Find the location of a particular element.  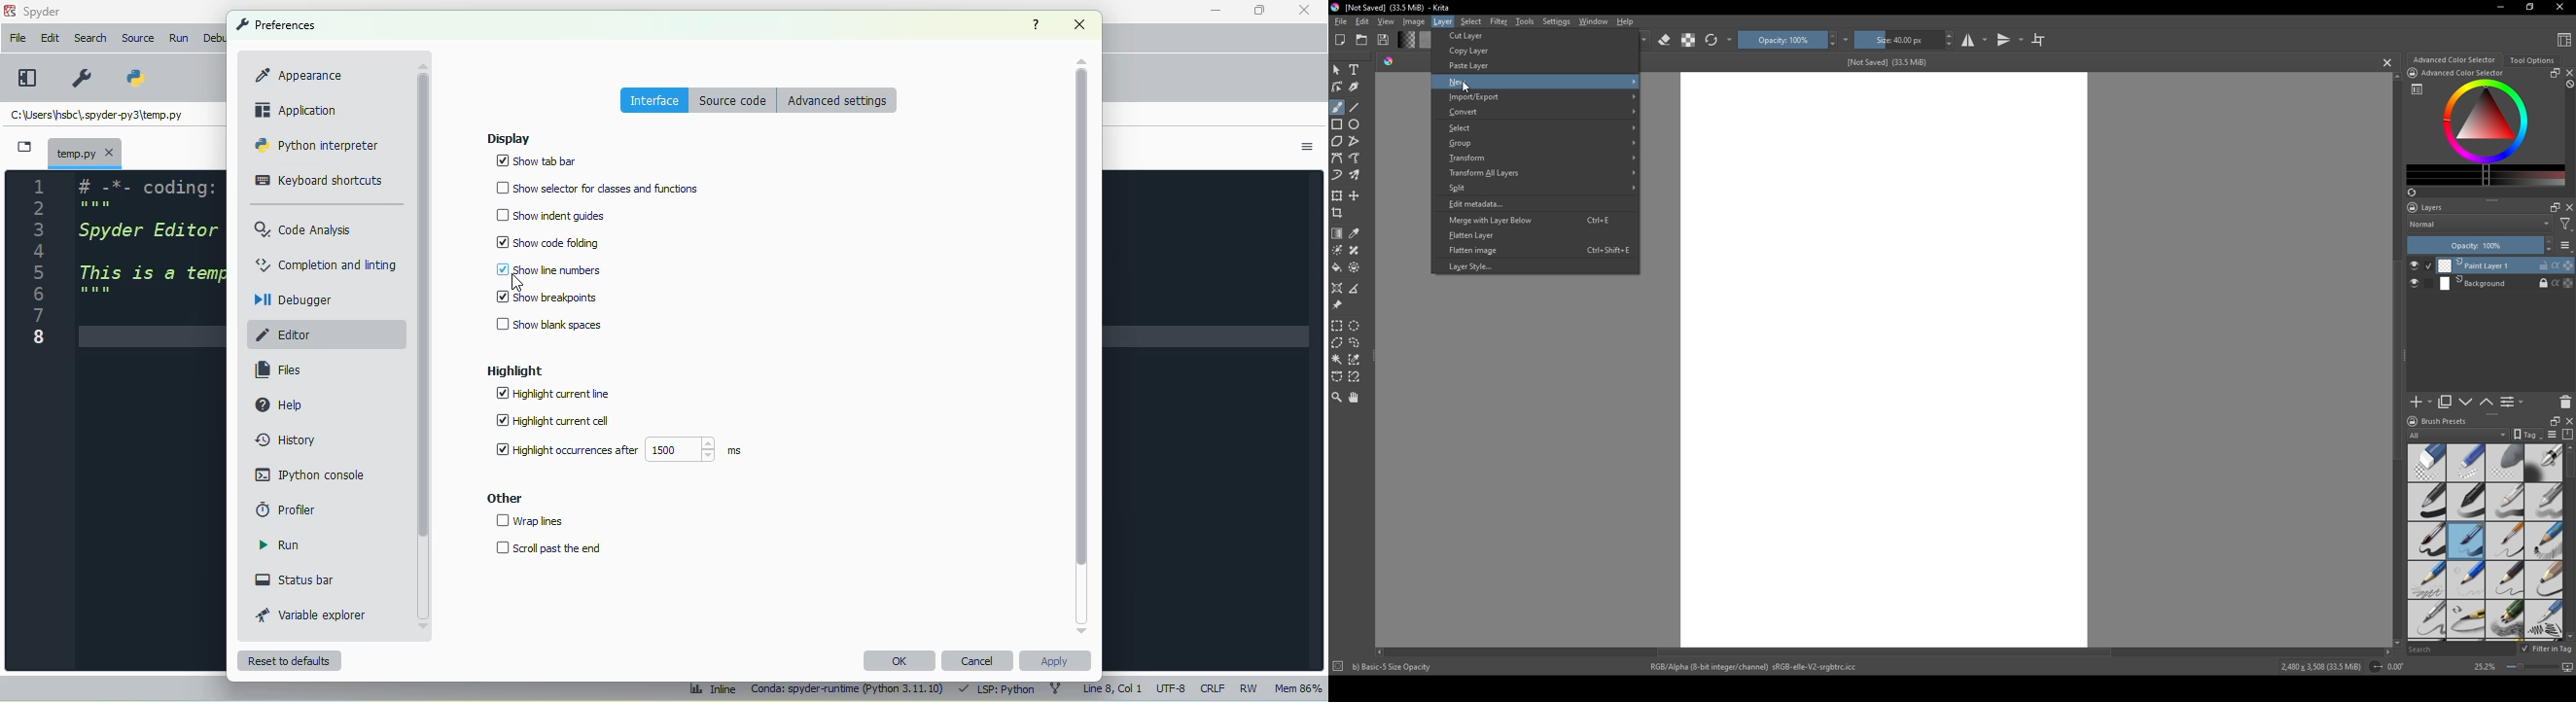

measure is located at coordinates (1357, 289).